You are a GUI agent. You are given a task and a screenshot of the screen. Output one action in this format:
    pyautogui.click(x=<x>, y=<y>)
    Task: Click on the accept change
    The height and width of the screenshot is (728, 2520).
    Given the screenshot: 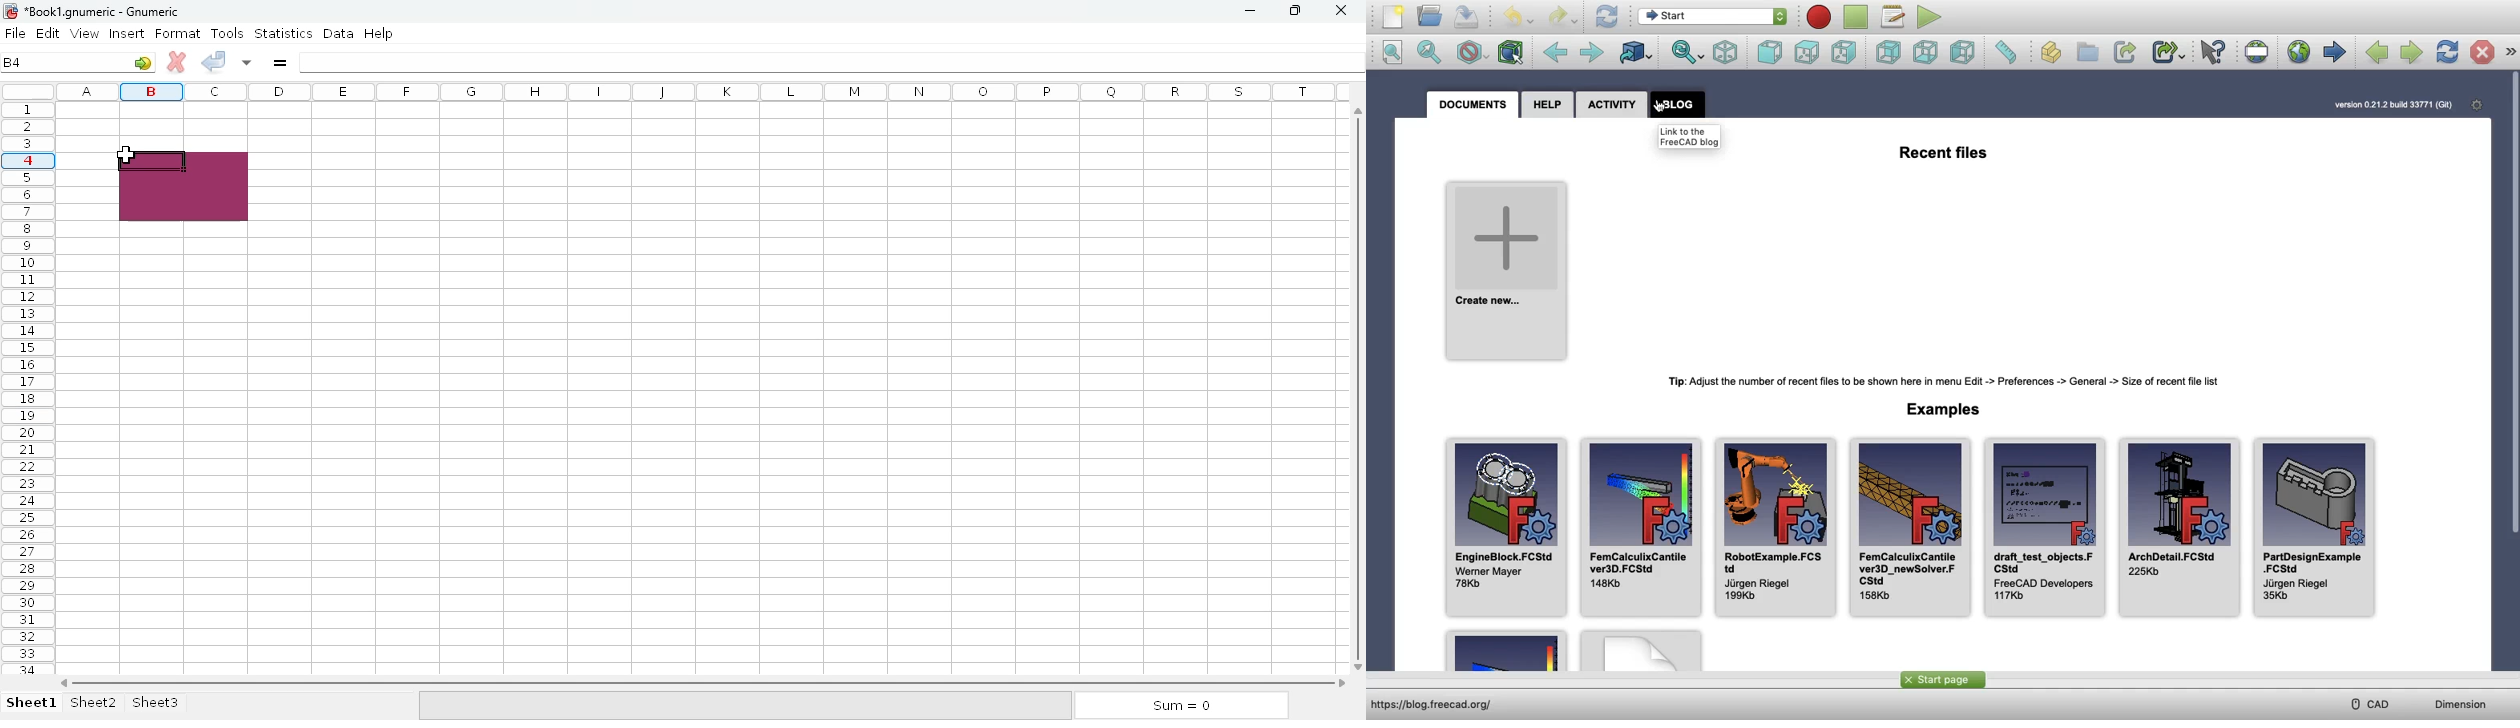 What is the action you would take?
    pyautogui.click(x=215, y=61)
    